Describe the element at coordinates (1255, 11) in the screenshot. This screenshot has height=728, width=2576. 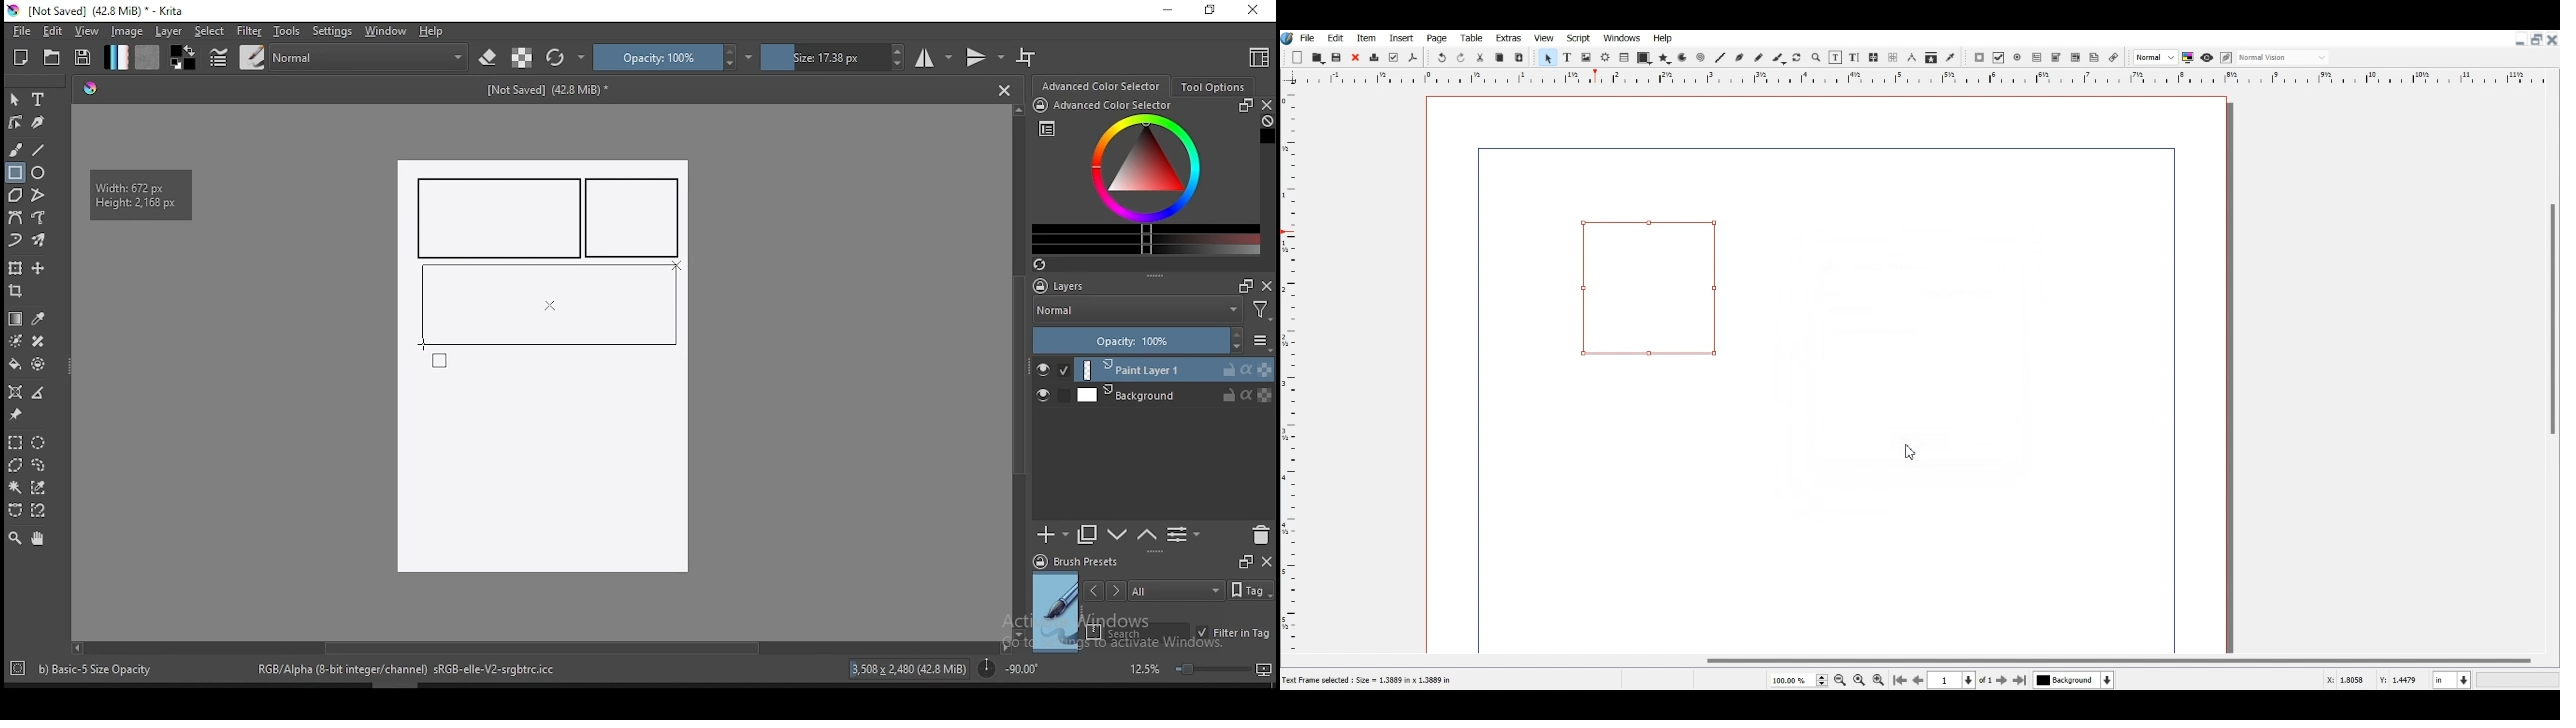
I see ` close window` at that location.